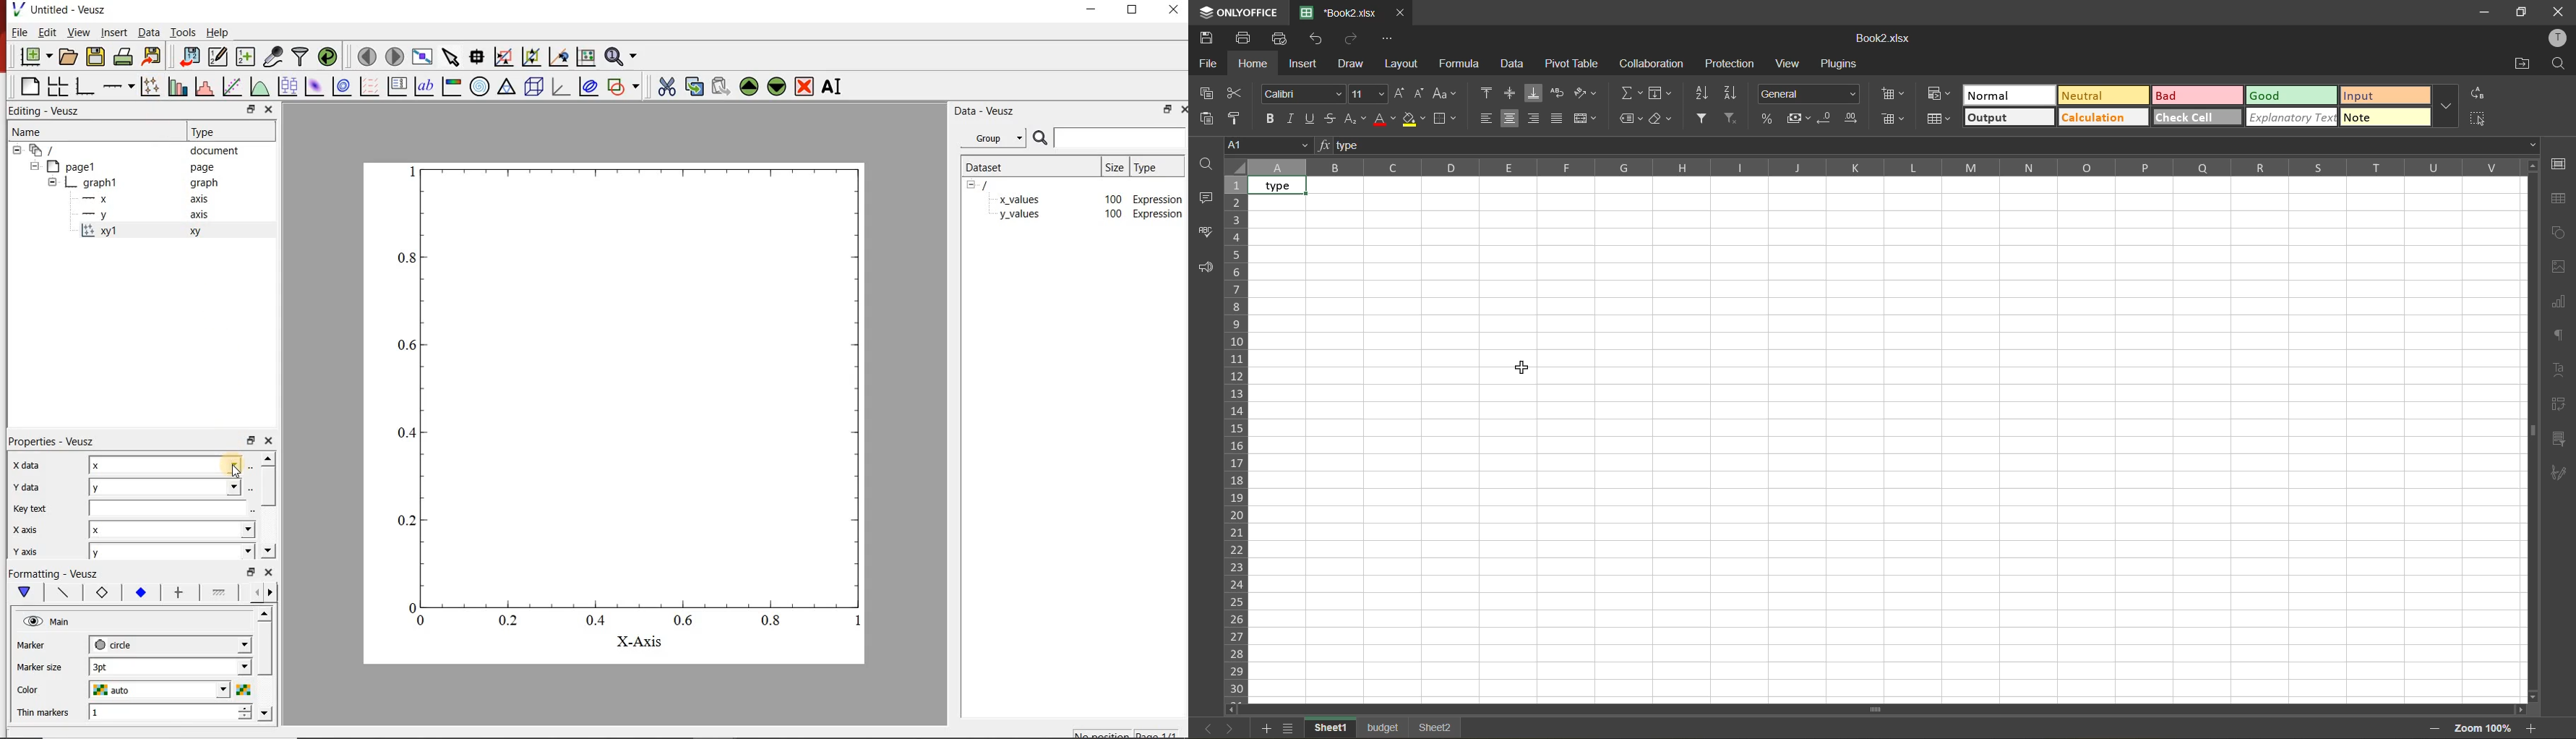 The width and height of the screenshot is (2576, 756). What do you see at coordinates (1573, 65) in the screenshot?
I see `pivot table` at bounding box center [1573, 65].